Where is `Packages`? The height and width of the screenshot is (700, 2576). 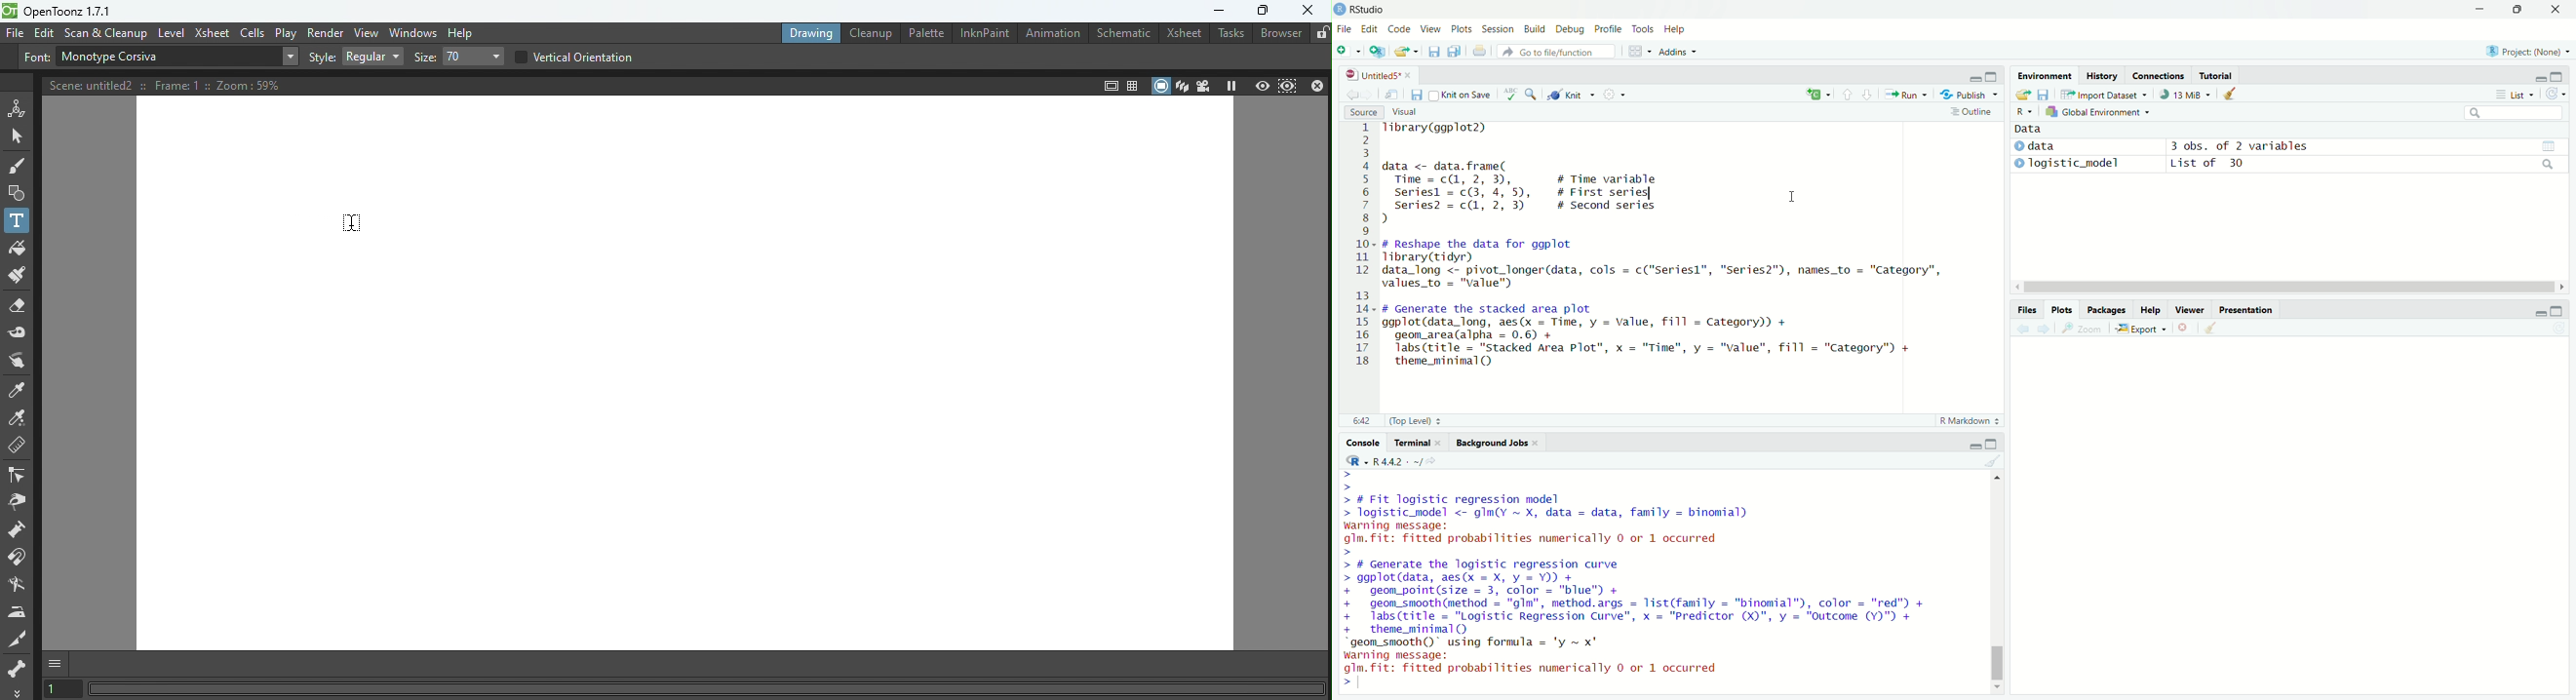
Packages is located at coordinates (2107, 310).